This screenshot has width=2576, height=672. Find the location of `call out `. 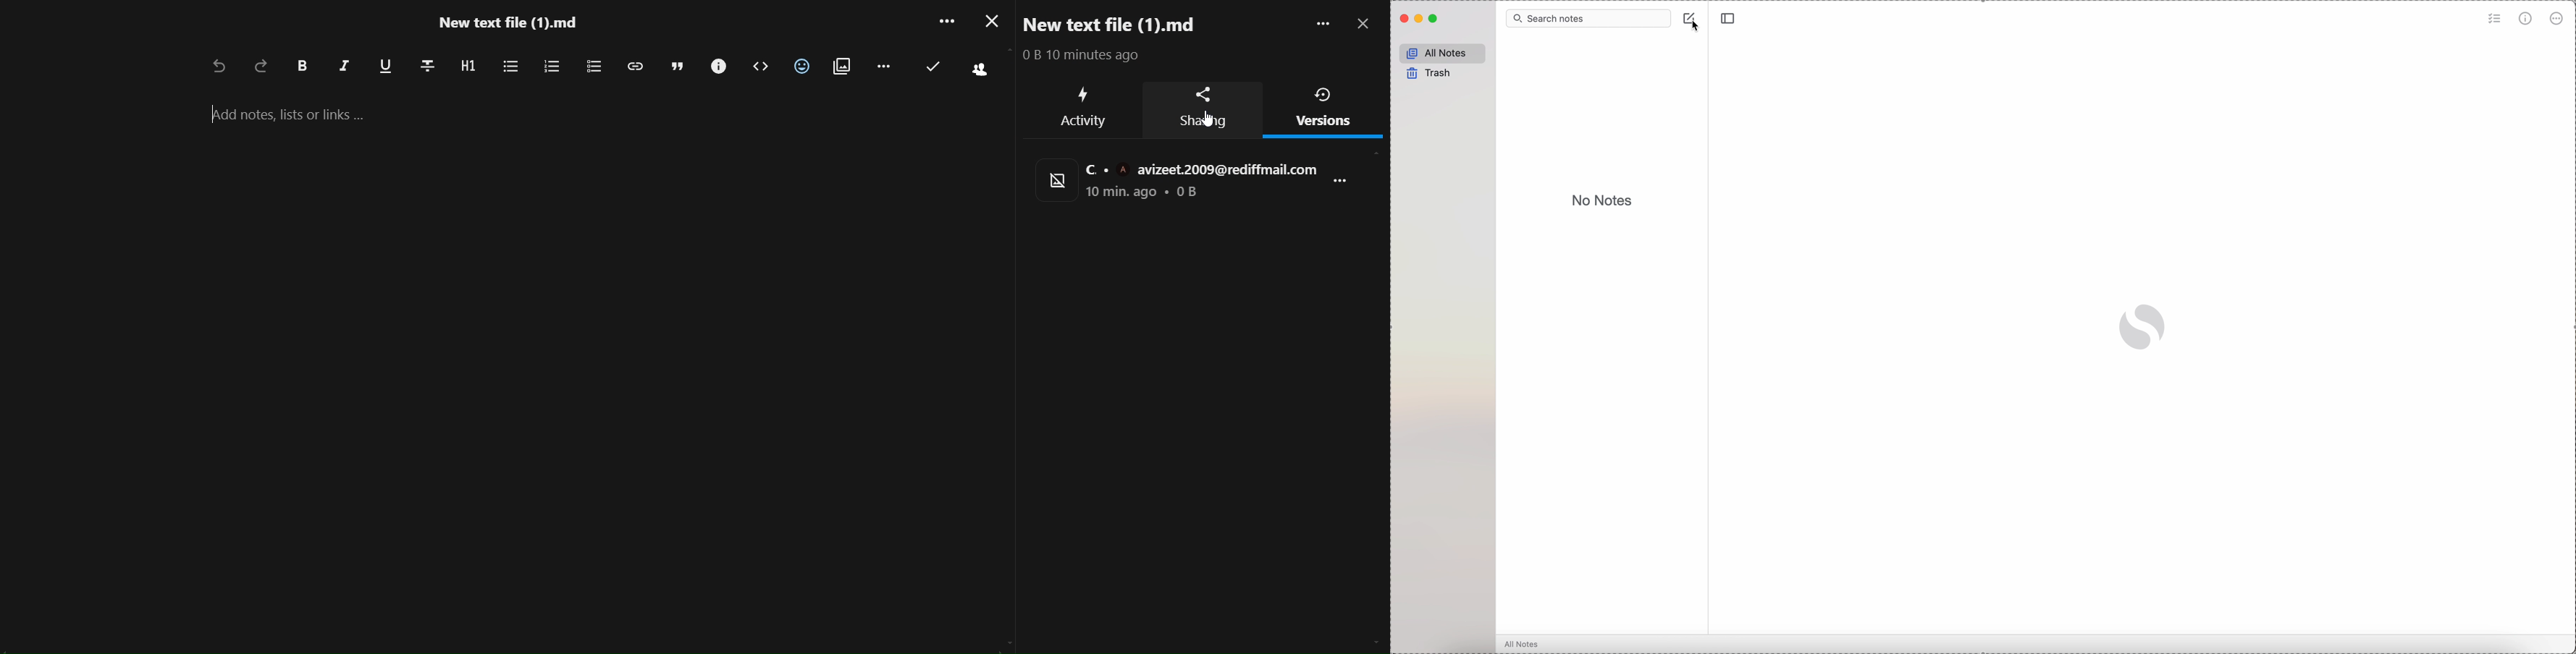

call out  is located at coordinates (717, 67).